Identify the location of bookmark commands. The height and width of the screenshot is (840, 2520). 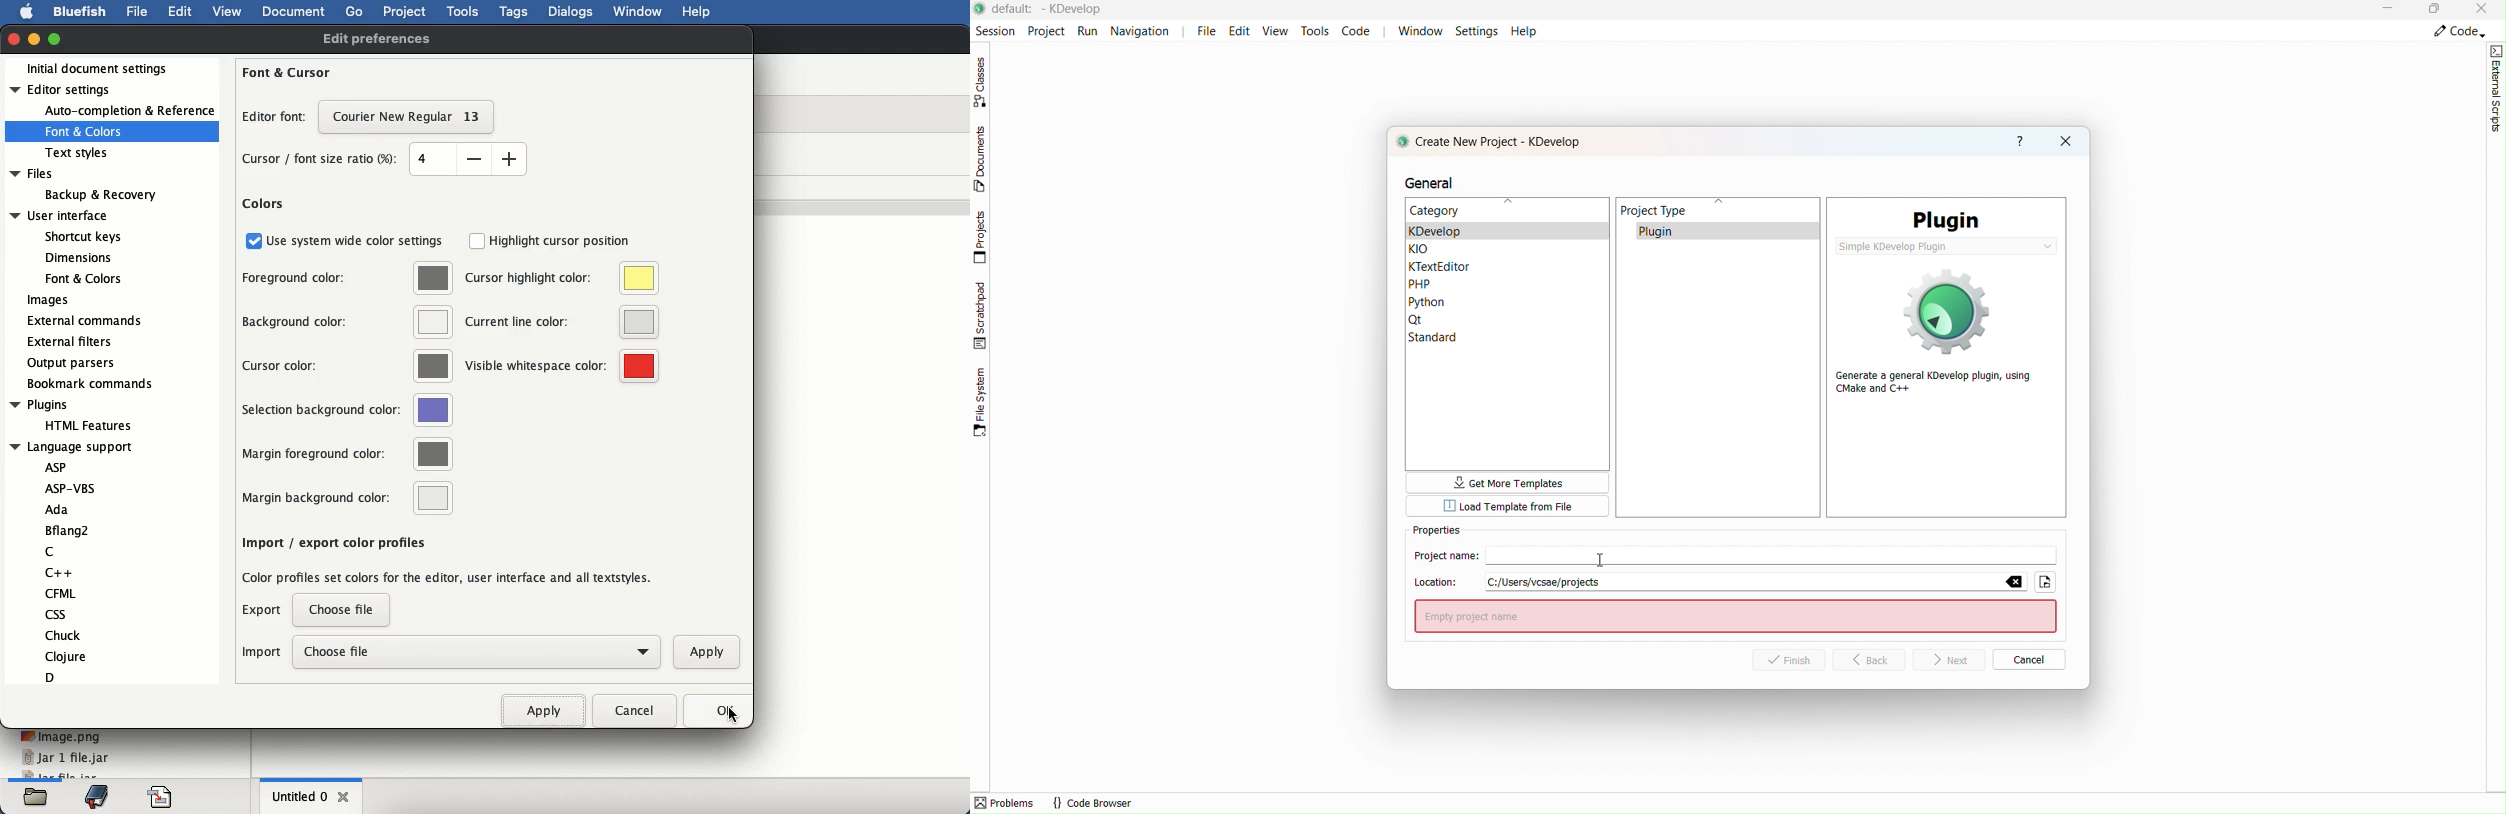
(90, 384).